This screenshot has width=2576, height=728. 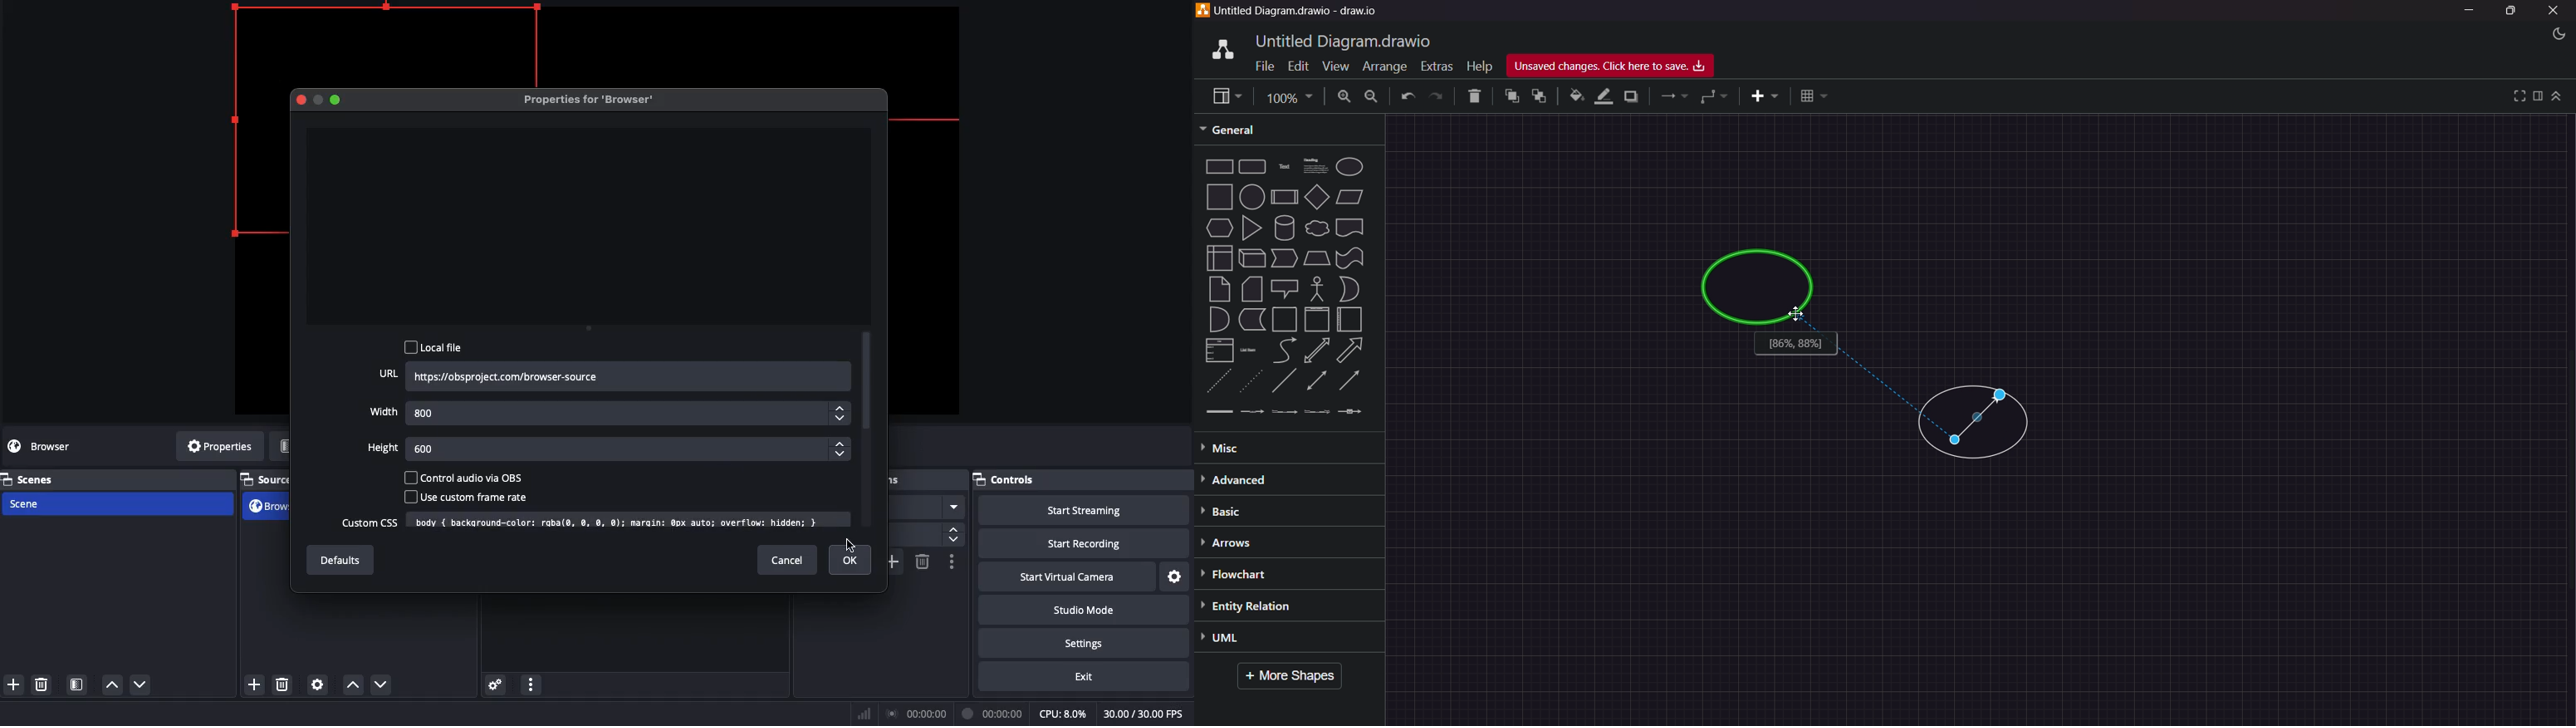 What do you see at coordinates (13, 683) in the screenshot?
I see `add` at bounding box center [13, 683].